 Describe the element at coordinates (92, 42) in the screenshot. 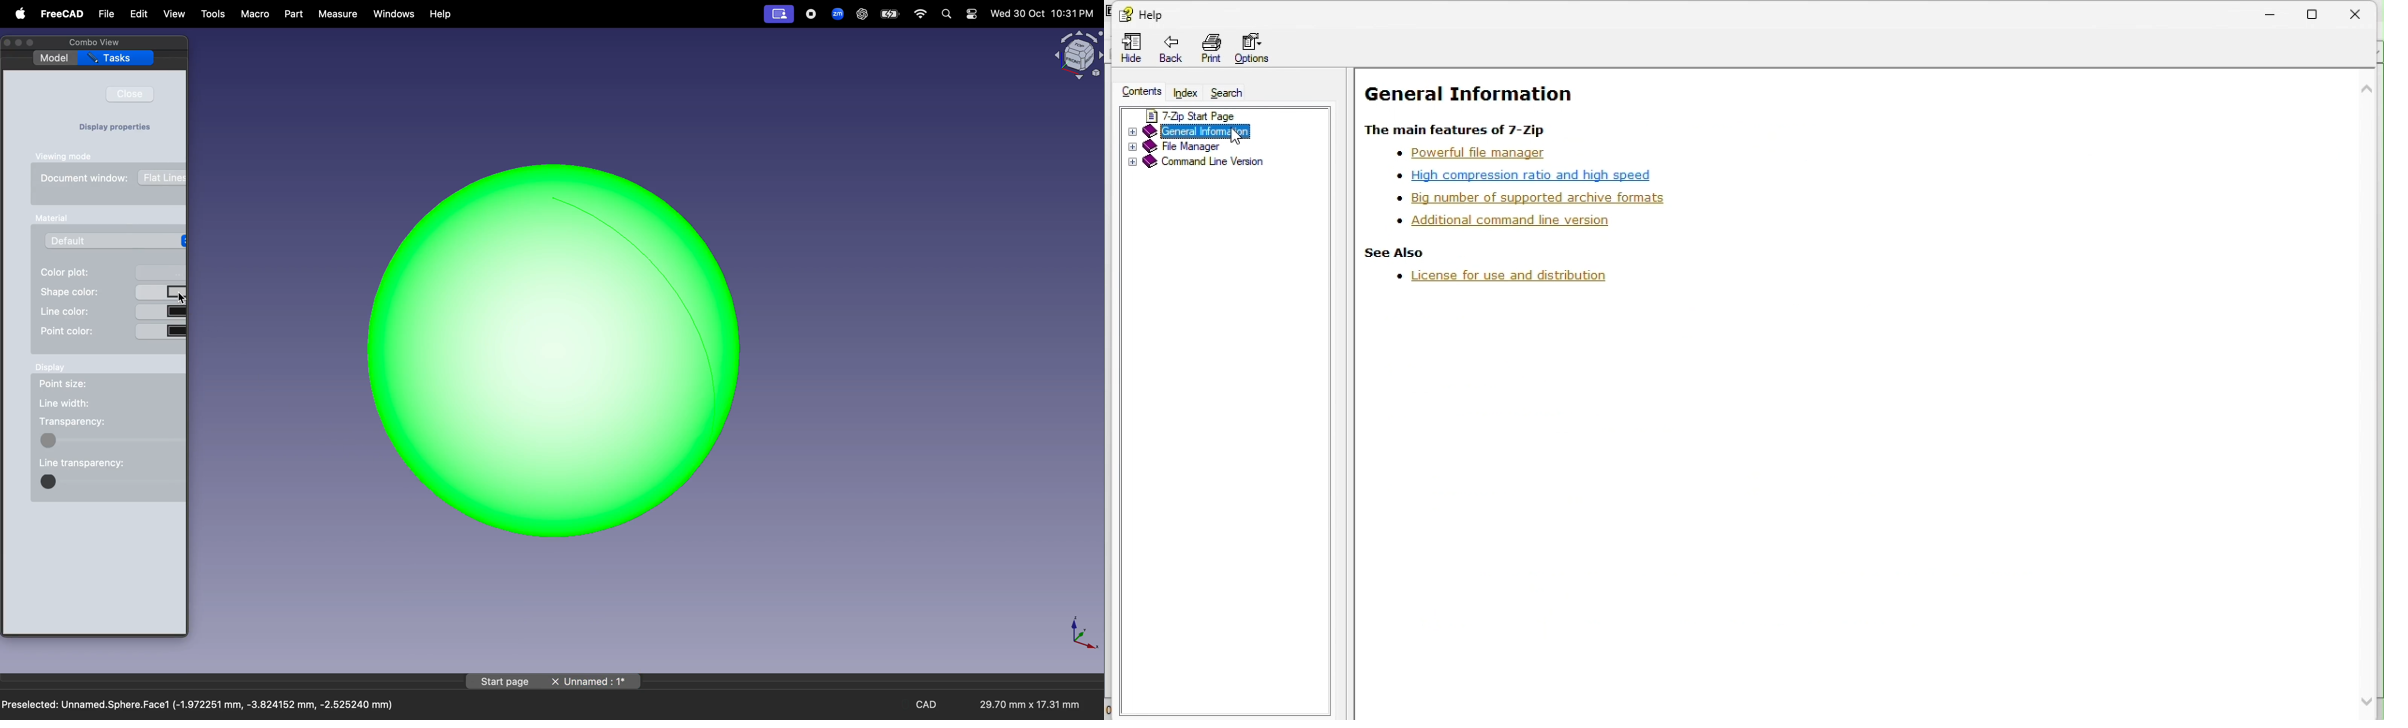

I see `Combo view` at that location.